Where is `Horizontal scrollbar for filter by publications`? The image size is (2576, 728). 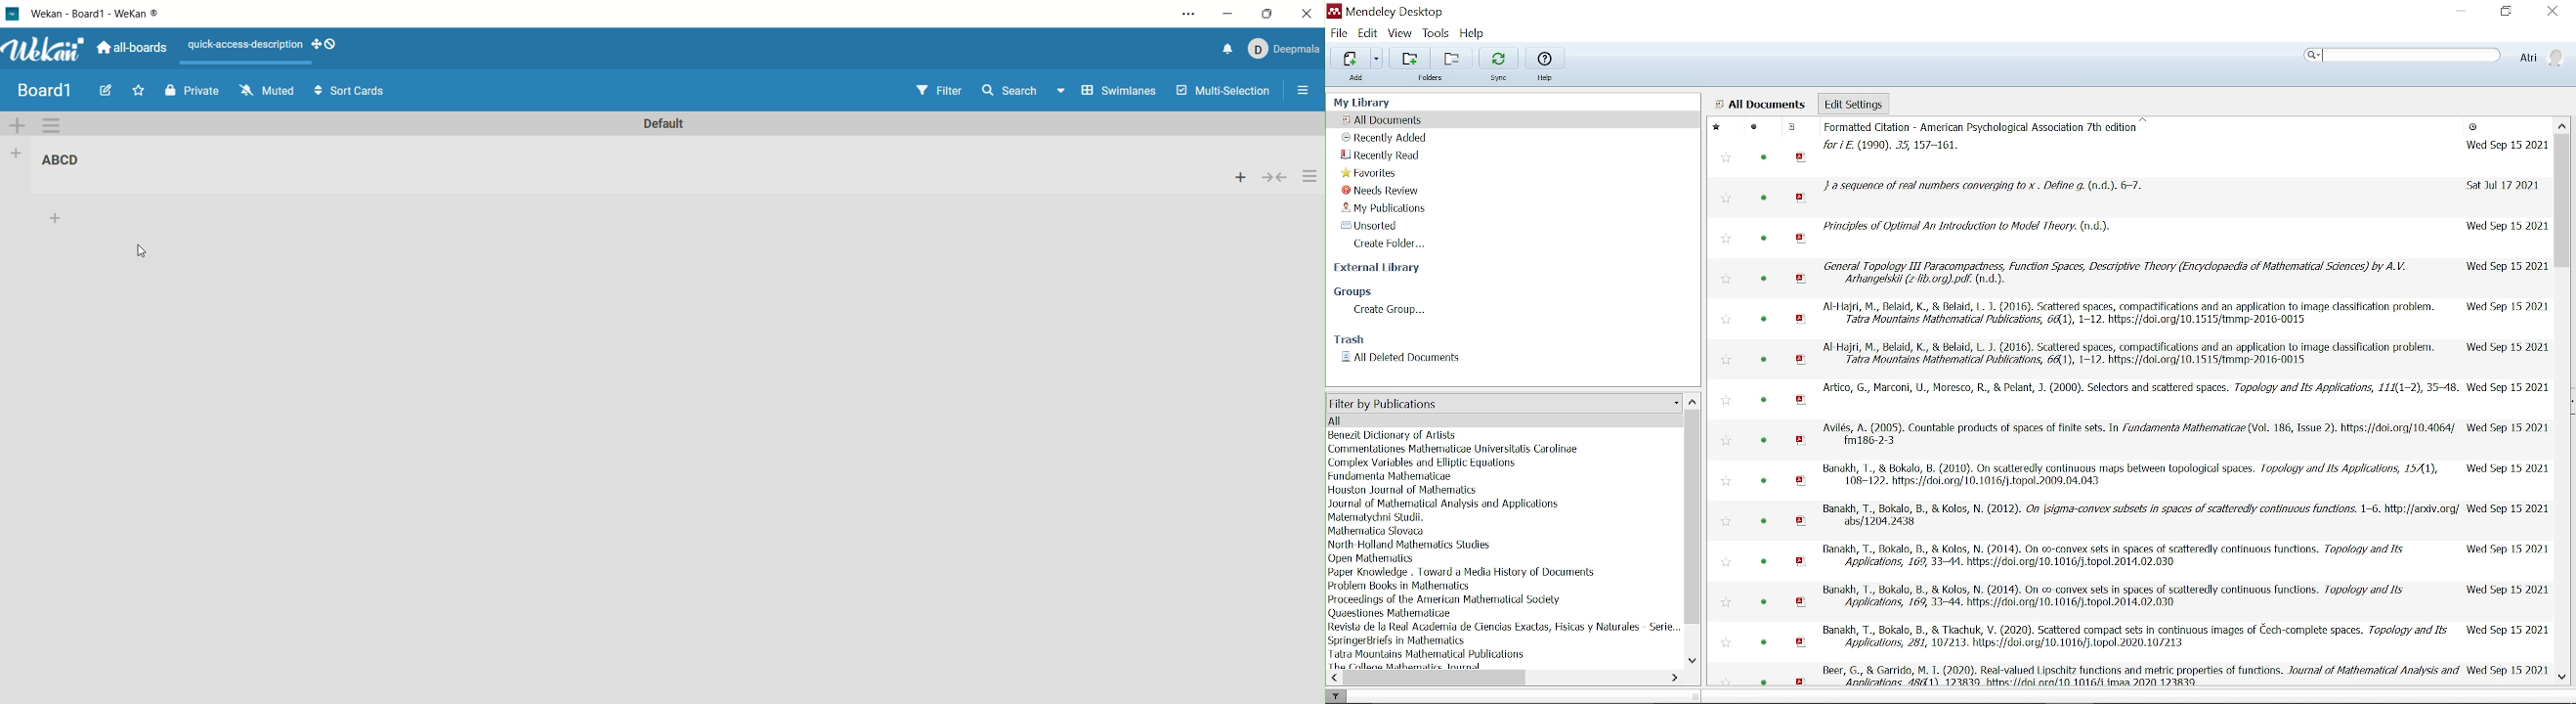
Horizontal scrollbar for filter by publications is located at coordinates (1438, 678).